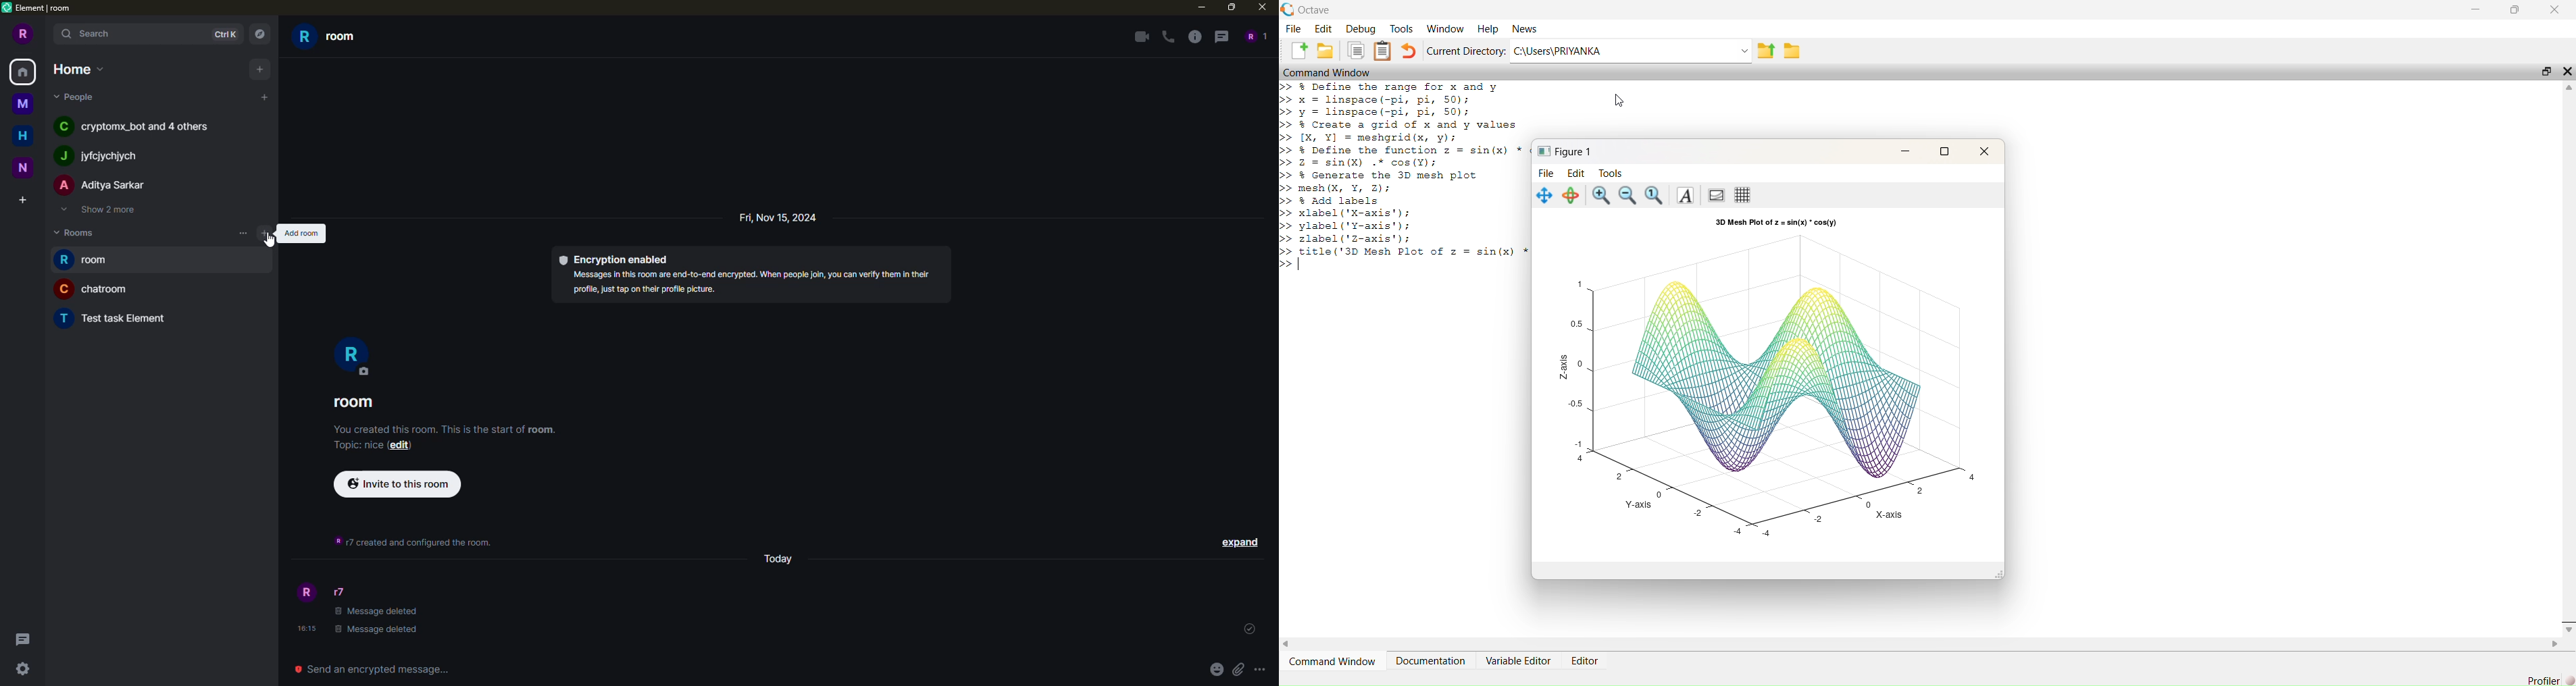 The width and height of the screenshot is (2576, 700). What do you see at coordinates (1790, 51) in the screenshot?
I see `Browse directories` at bounding box center [1790, 51].